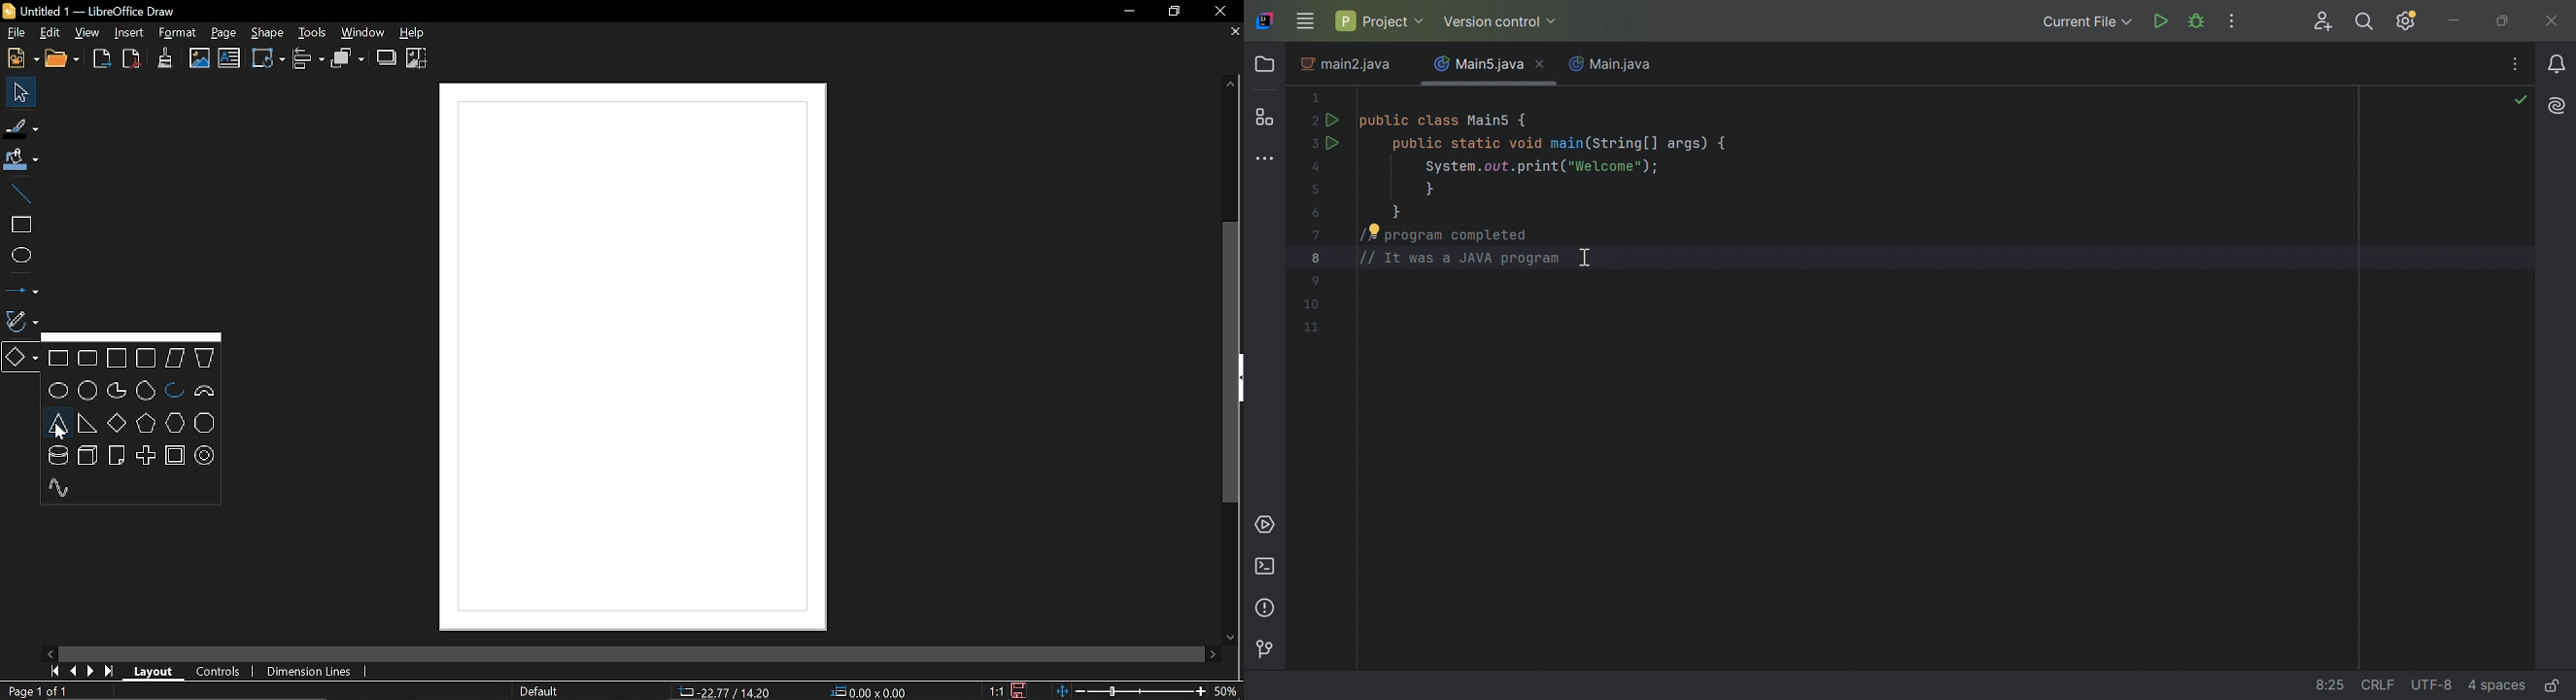 The width and height of the screenshot is (2576, 700). Describe the element at coordinates (129, 33) in the screenshot. I see `Insert` at that location.